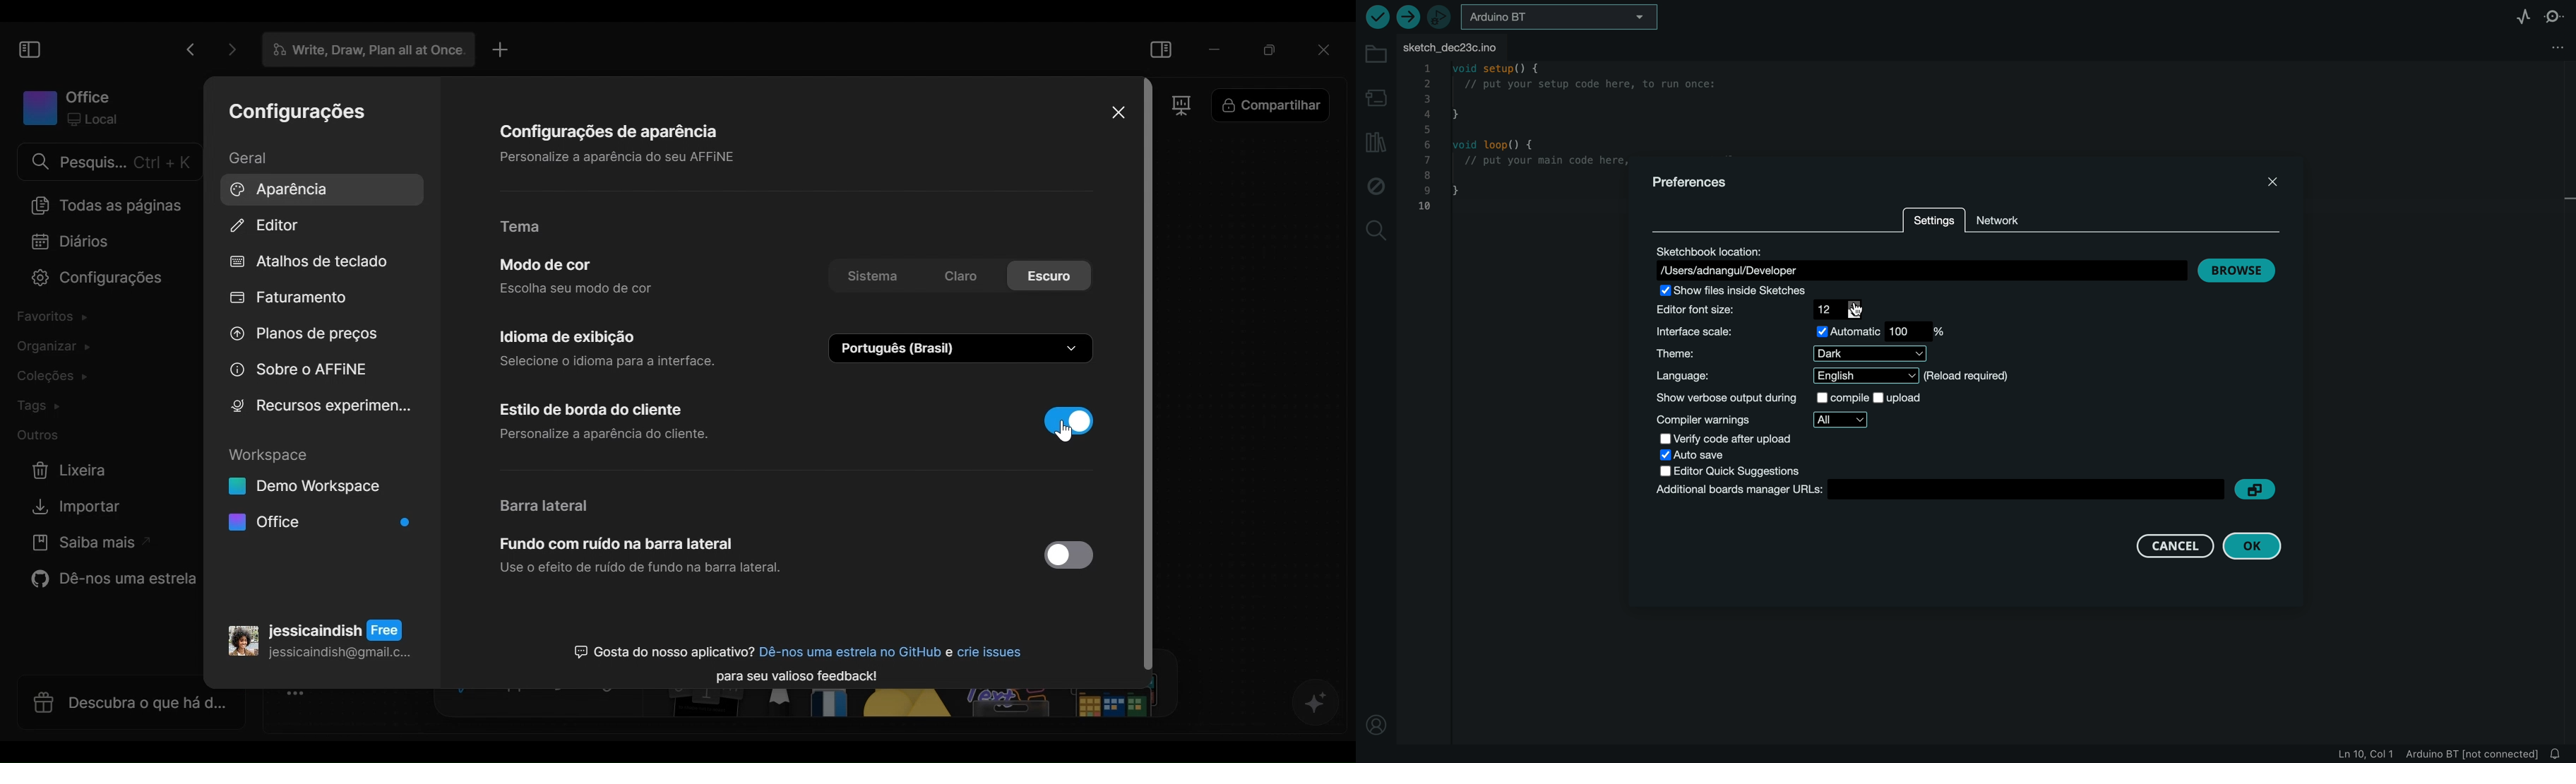 The height and width of the screenshot is (784, 2576). I want to click on verify code, so click(1745, 439).